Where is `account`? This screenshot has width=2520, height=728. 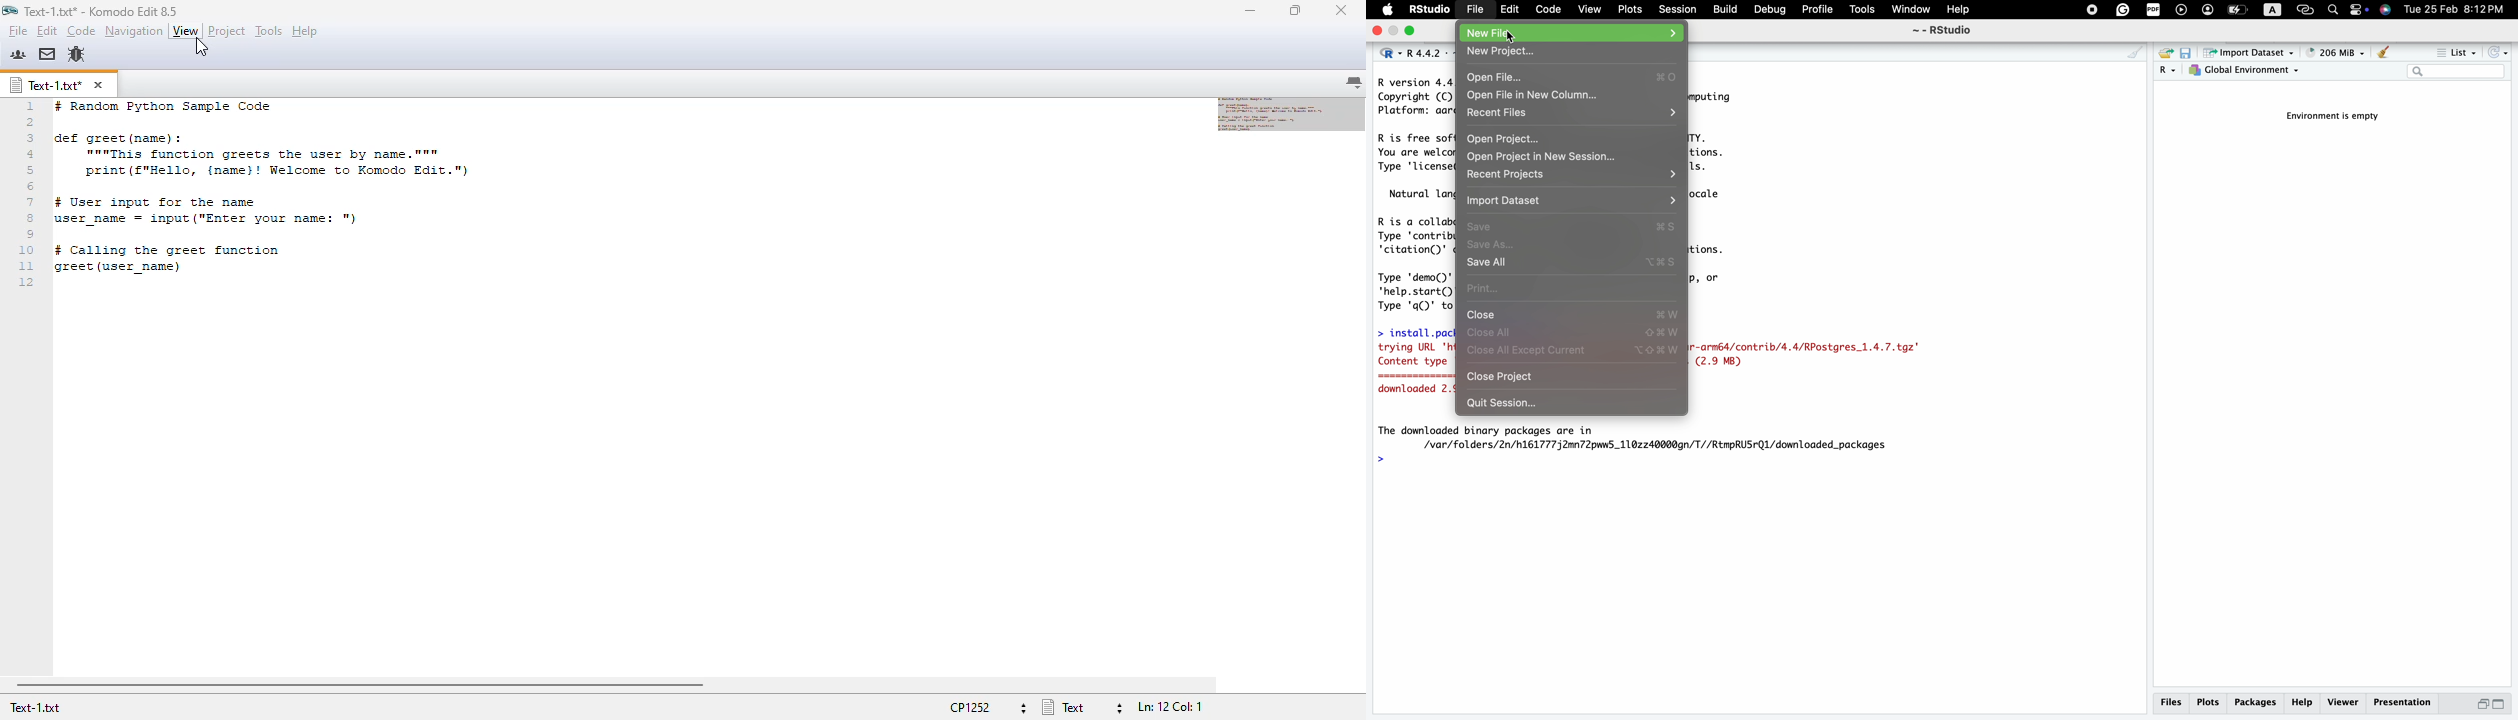 account is located at coordinates (2207, 10).